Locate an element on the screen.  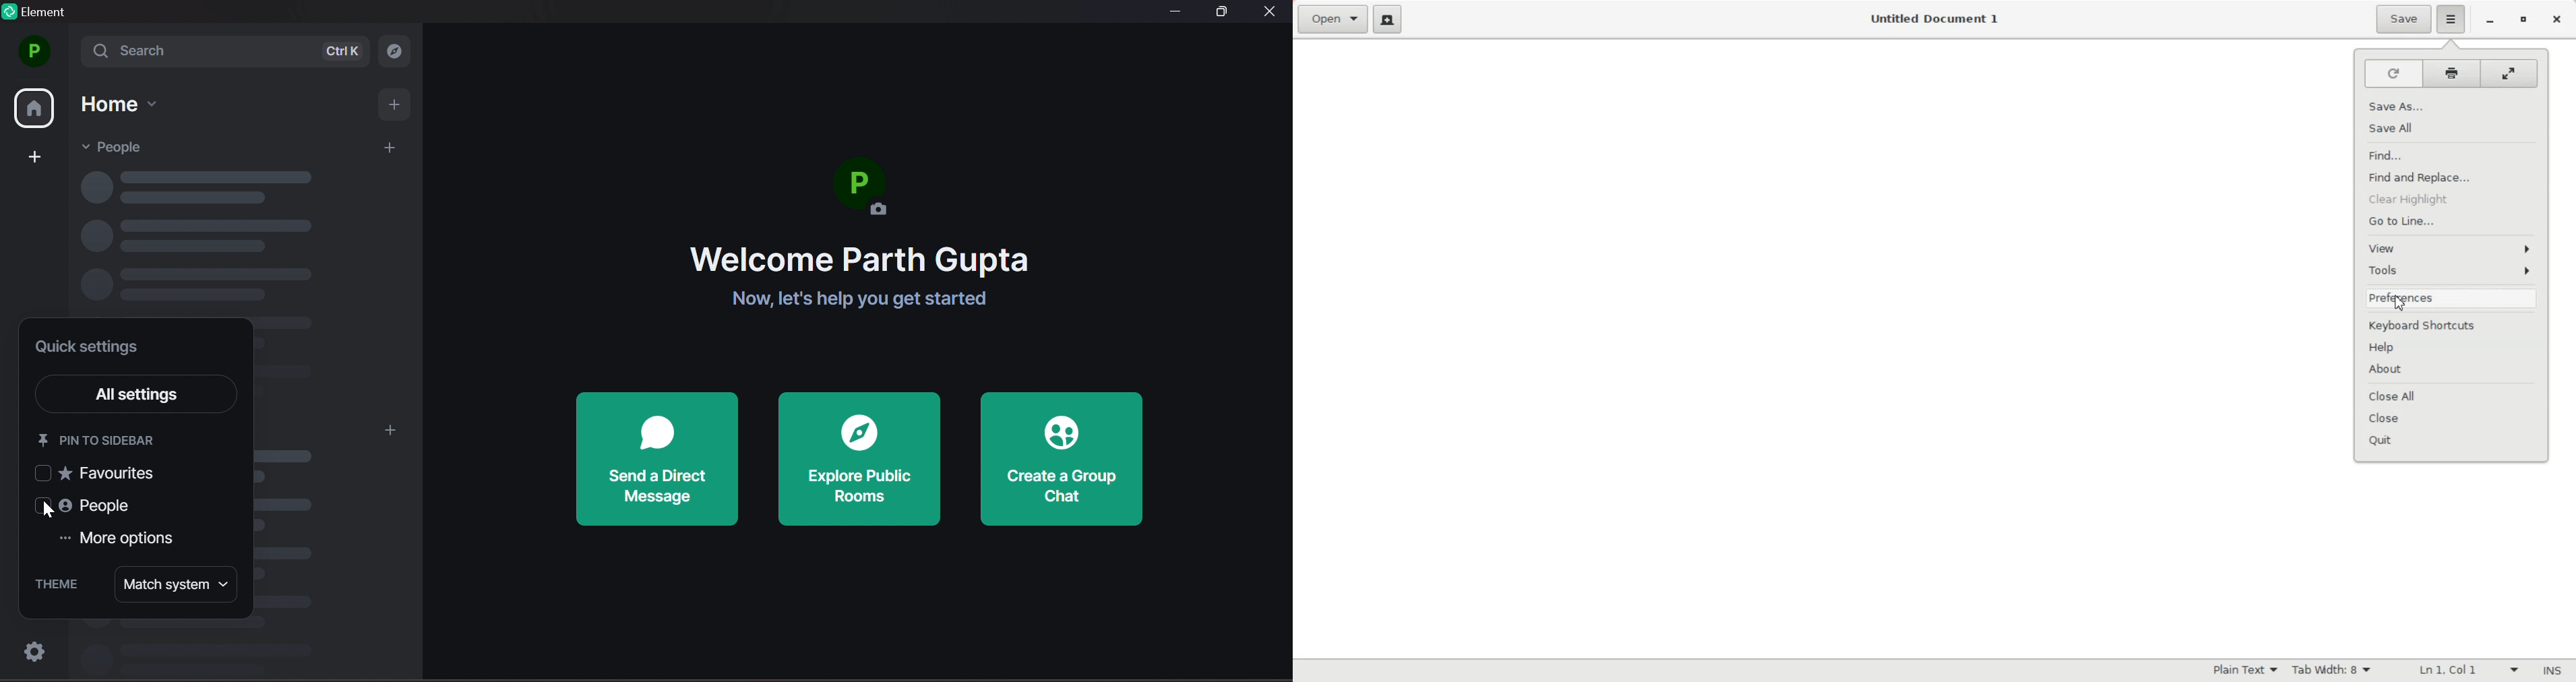
 Favourites is located at coordinates (99, 473).